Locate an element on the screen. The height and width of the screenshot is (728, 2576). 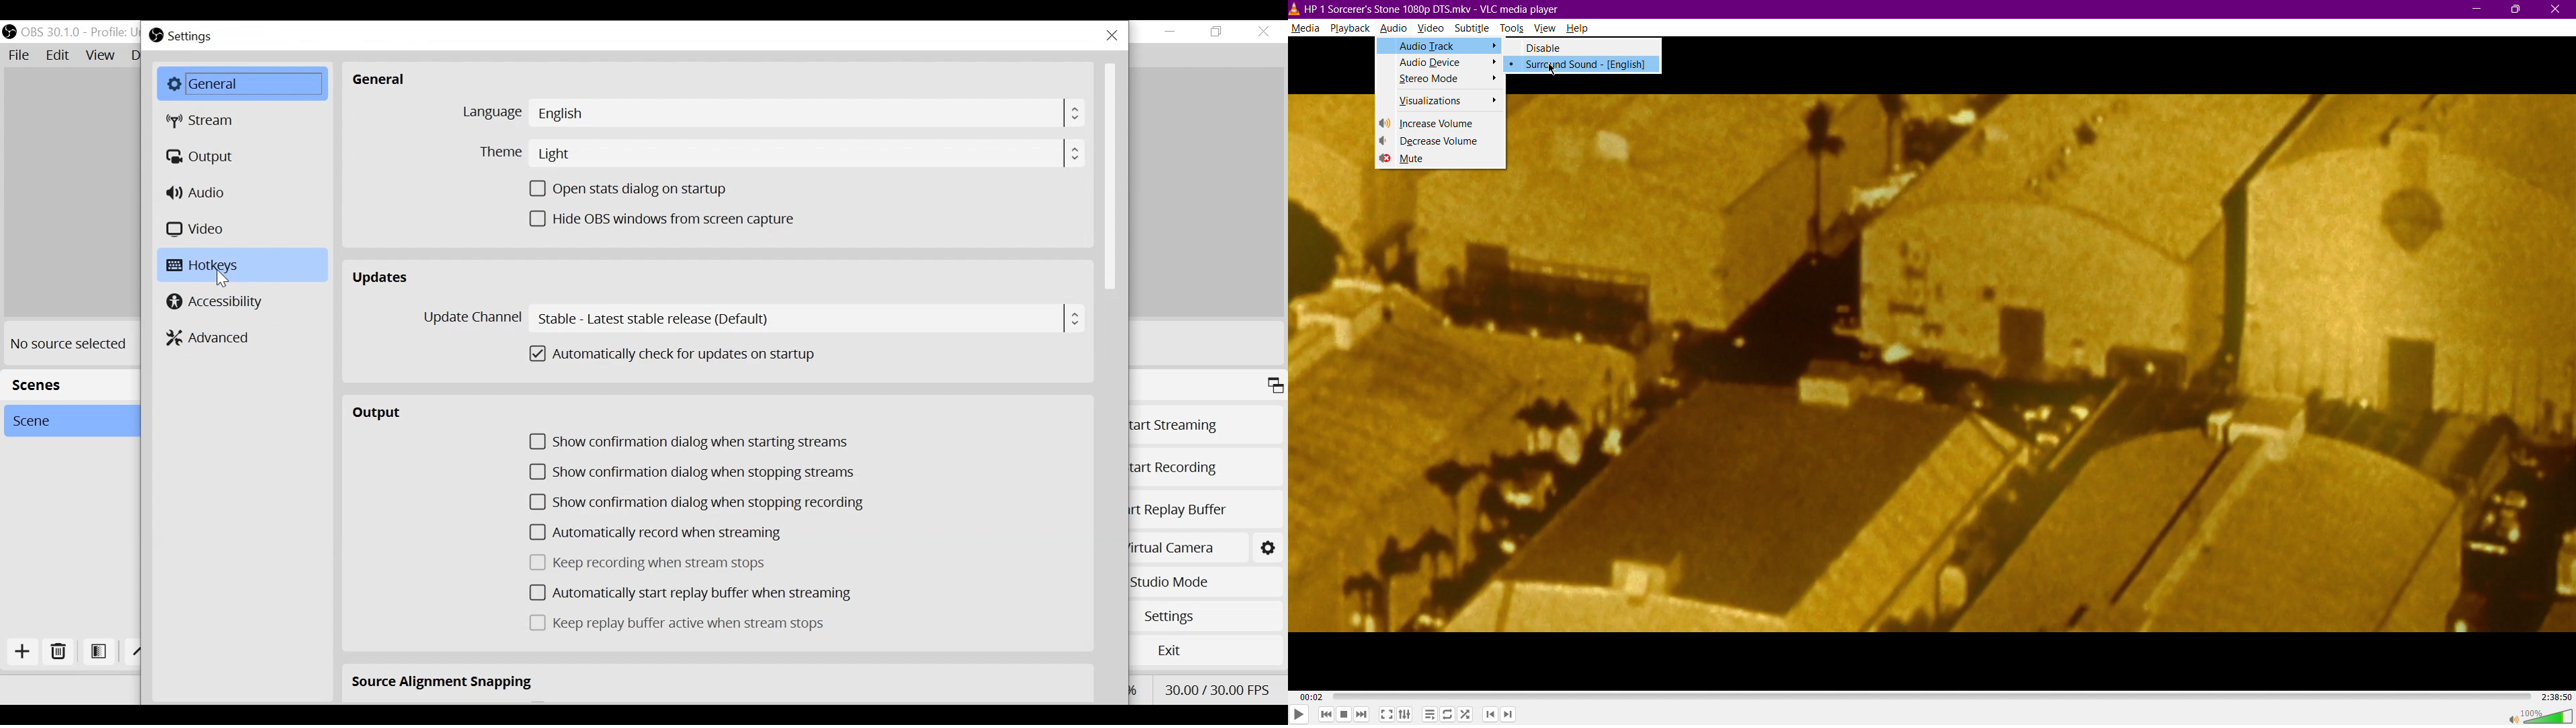
Delete is located at coordinates (59, 652).